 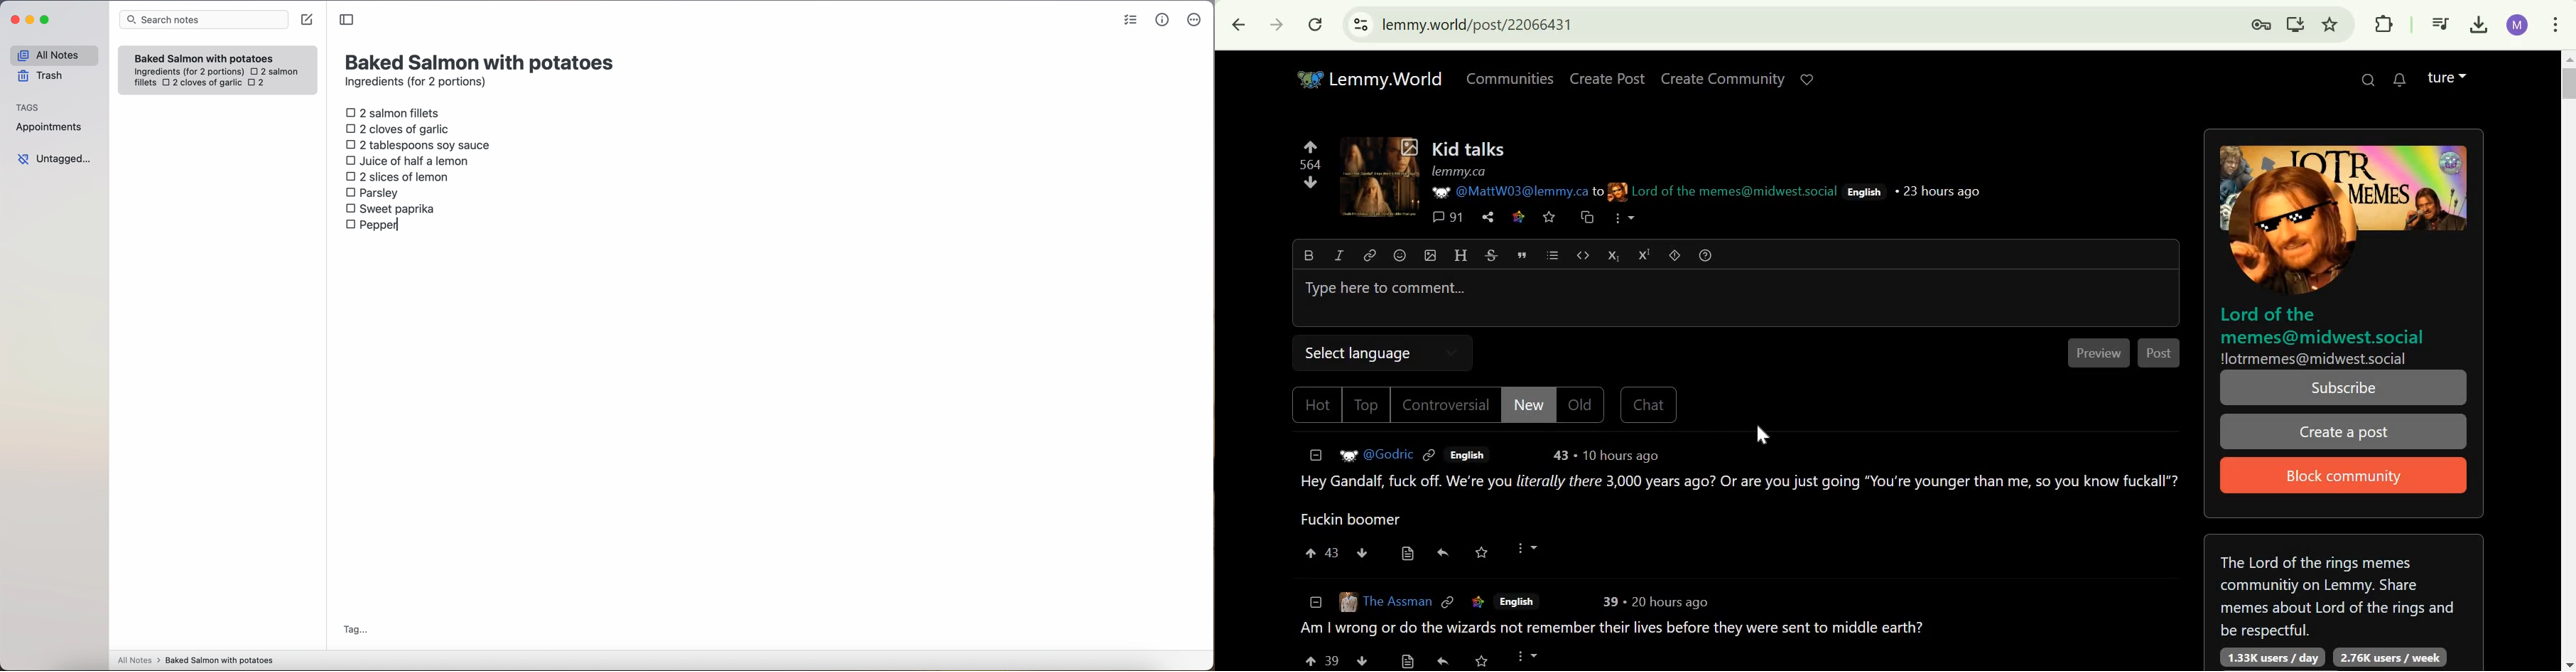 I want to click on expand here, so click(x=1383, y=176).